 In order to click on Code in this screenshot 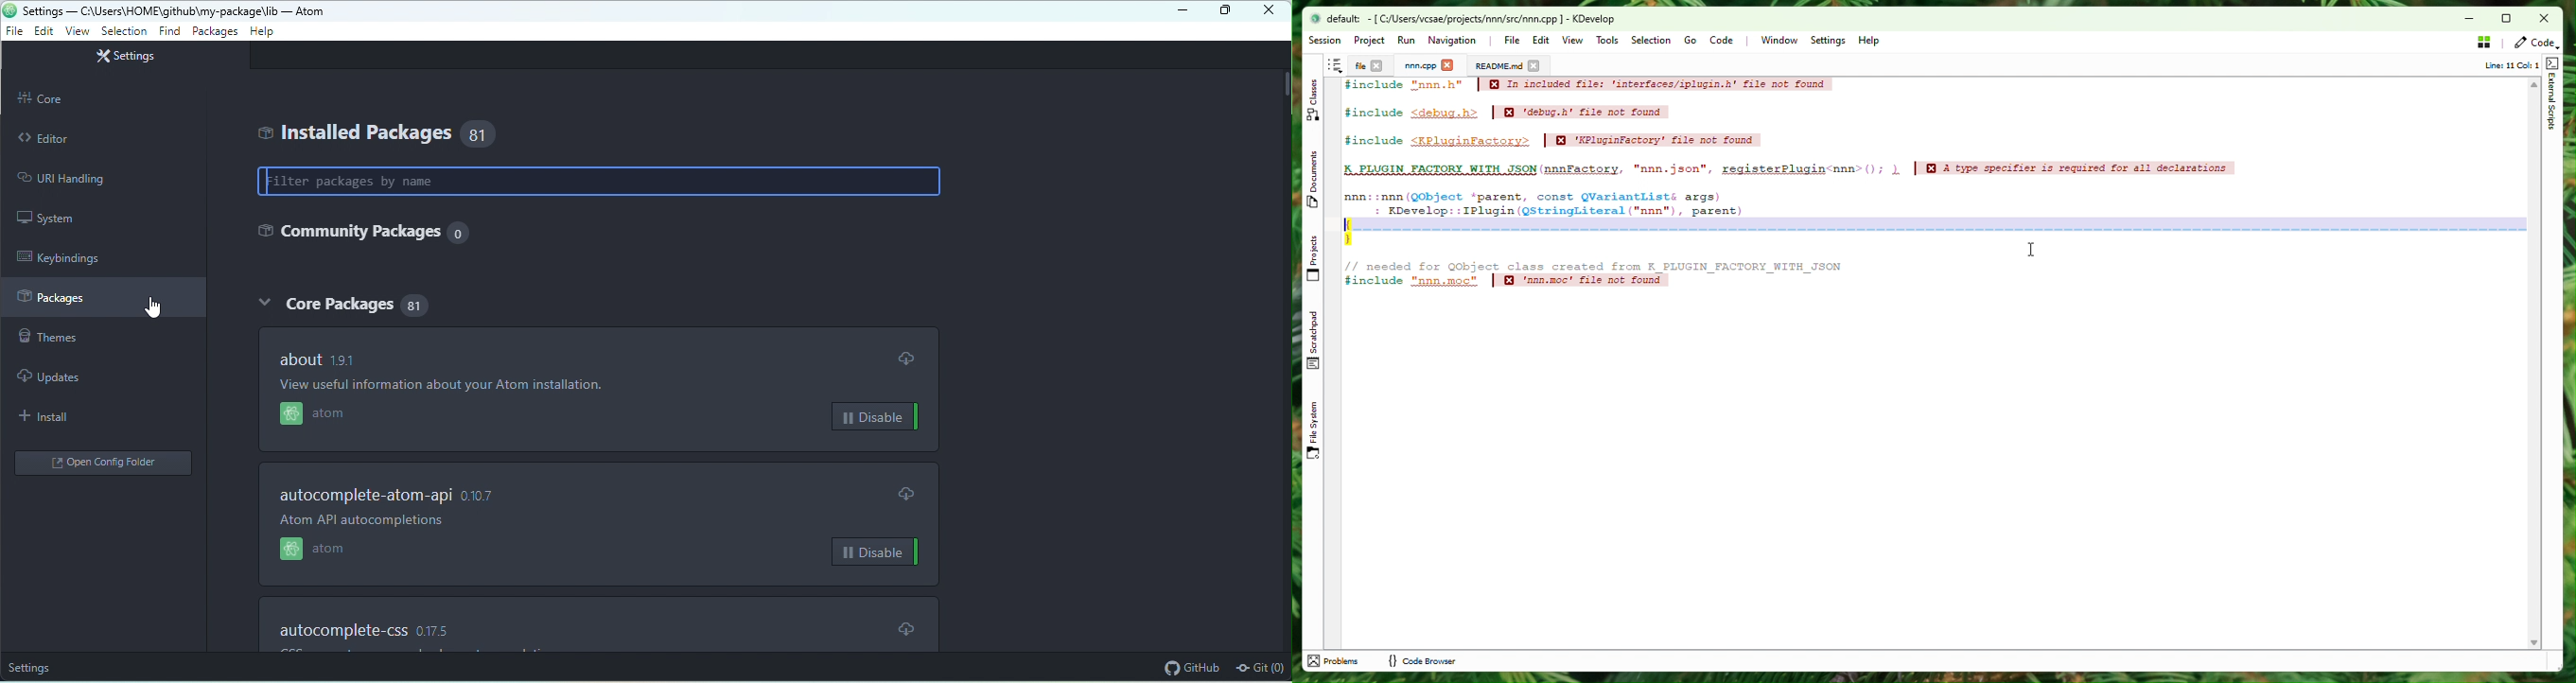, I will do `click(1723, 39)`.